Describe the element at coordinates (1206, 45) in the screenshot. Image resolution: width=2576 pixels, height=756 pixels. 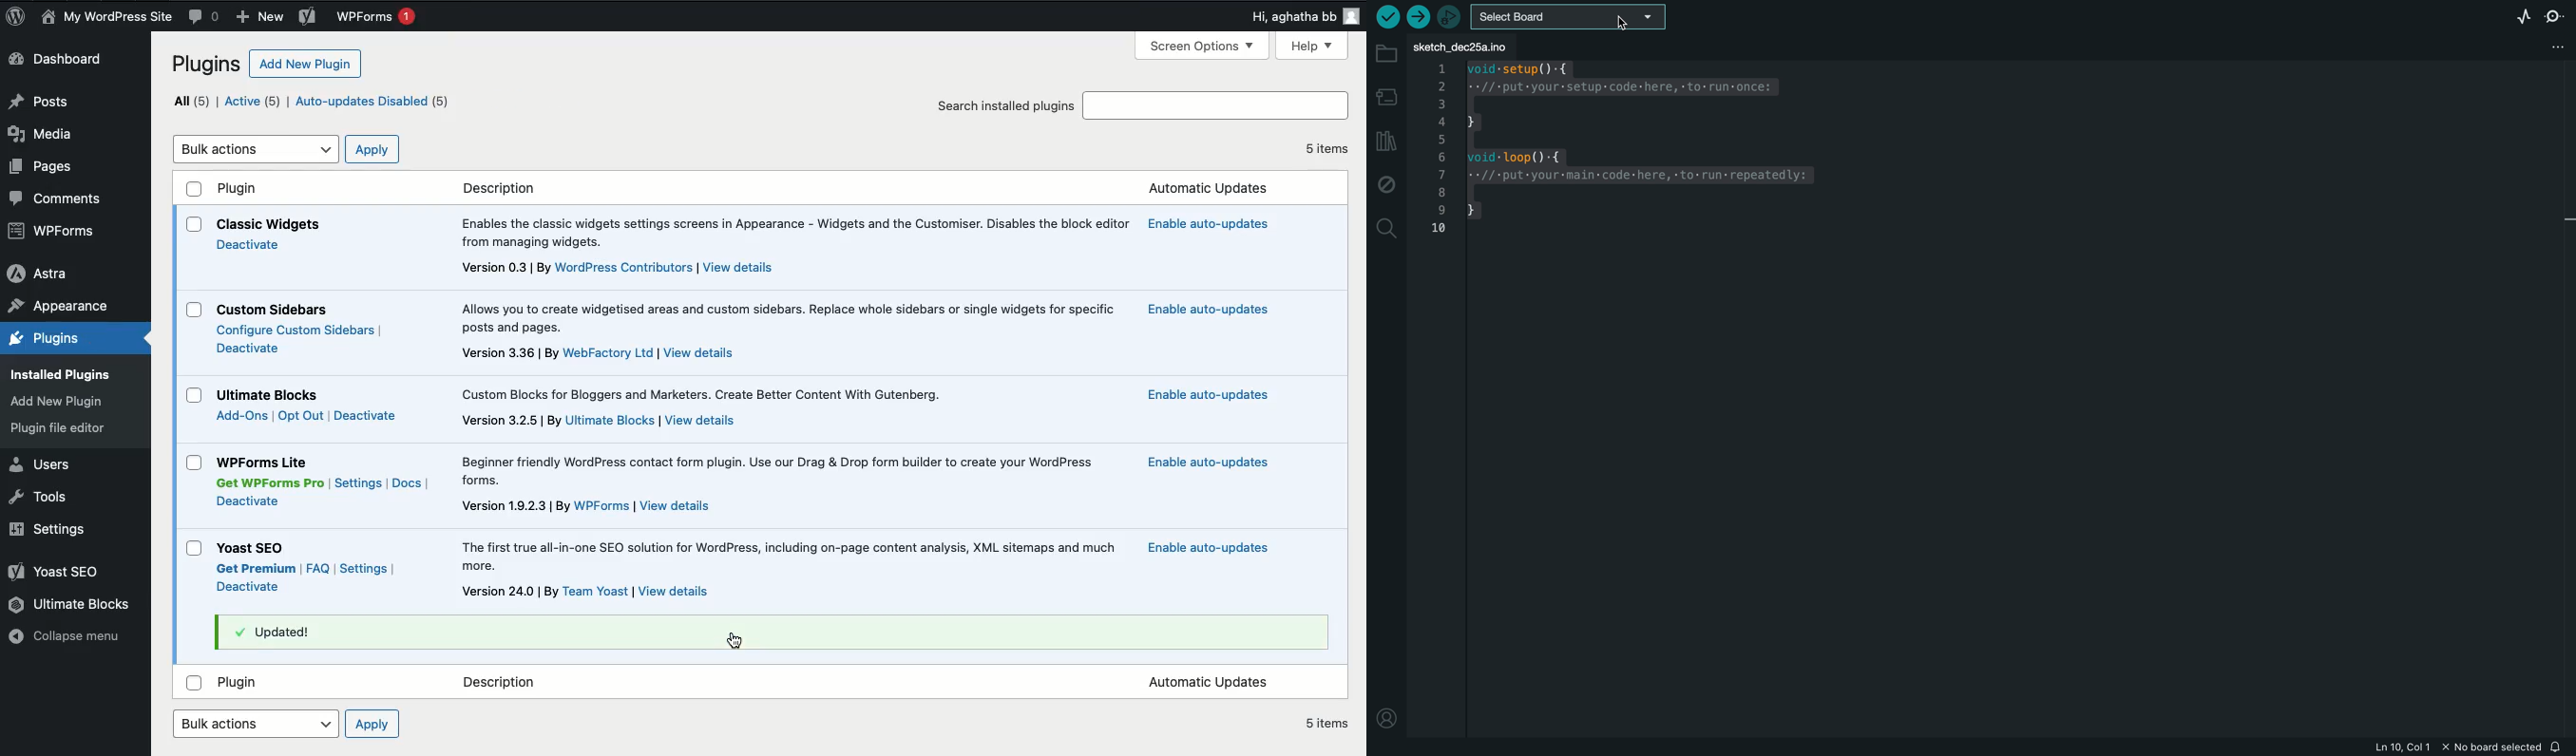
I see `Screen options` at that location.